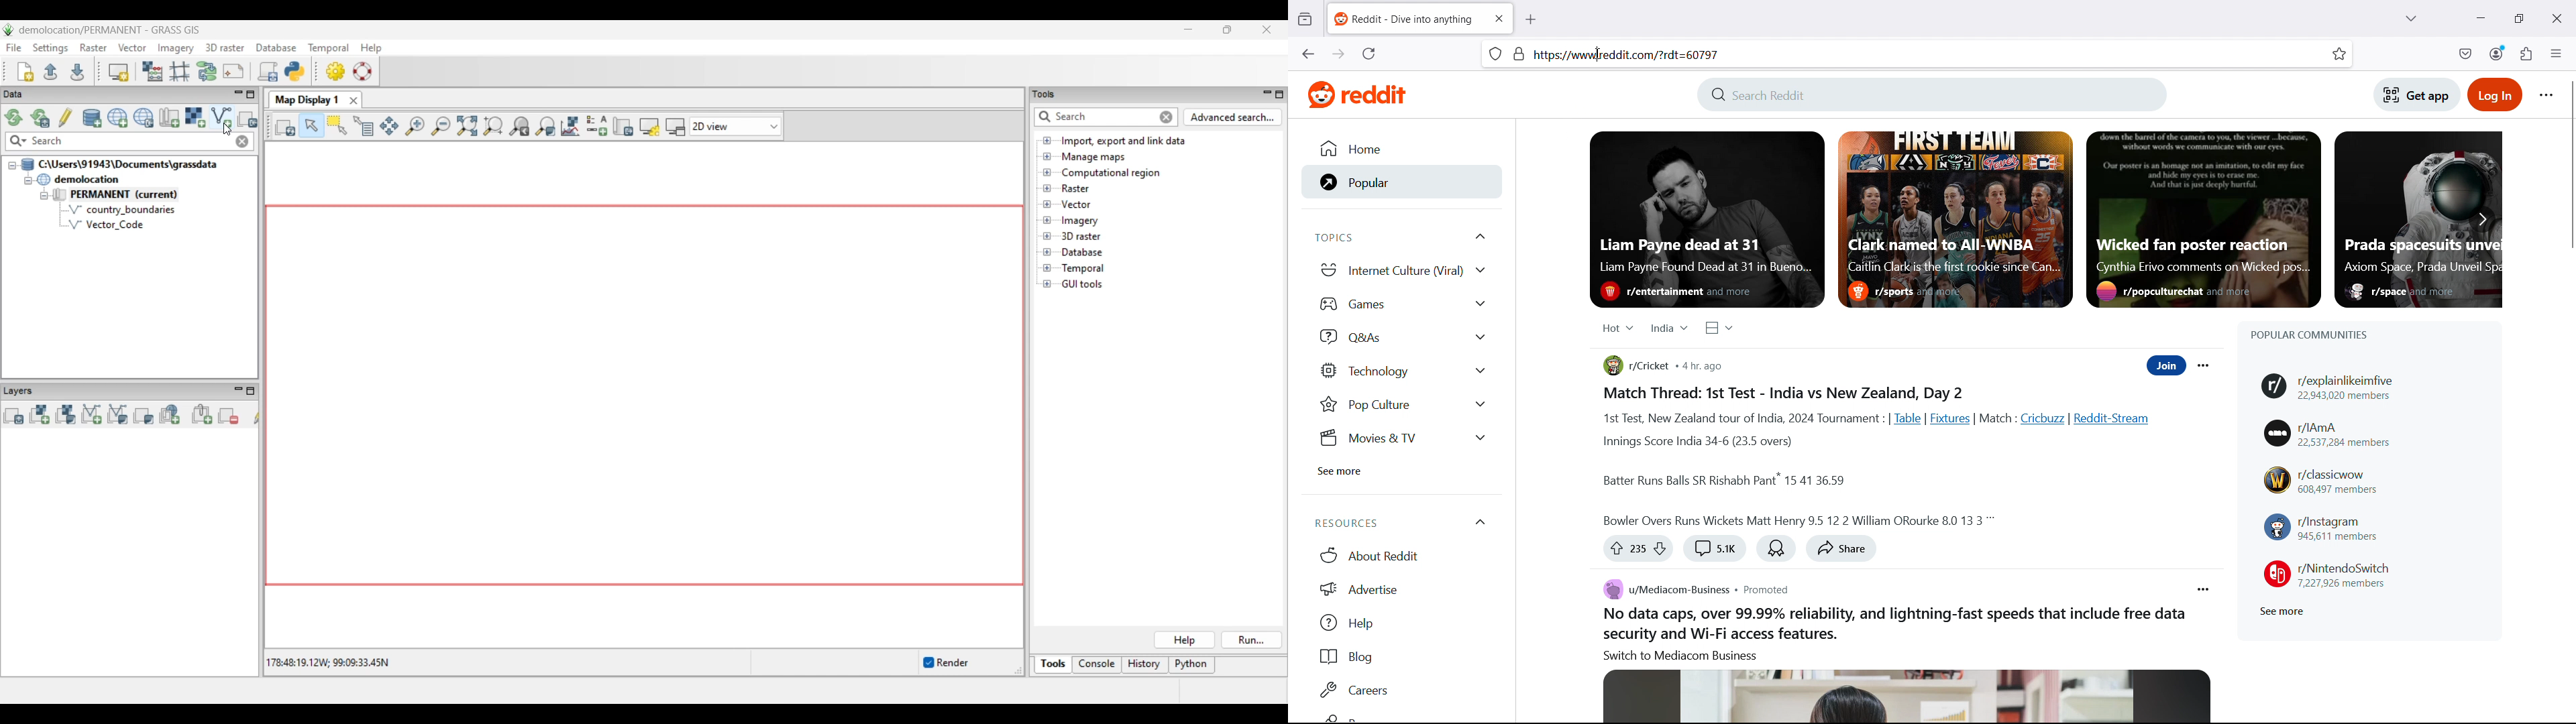 The image size is (2576, 728). Describe the element at coordinates (1047, 236) in the screenshot. I see `Click to open files under 3D Raster` at that location.